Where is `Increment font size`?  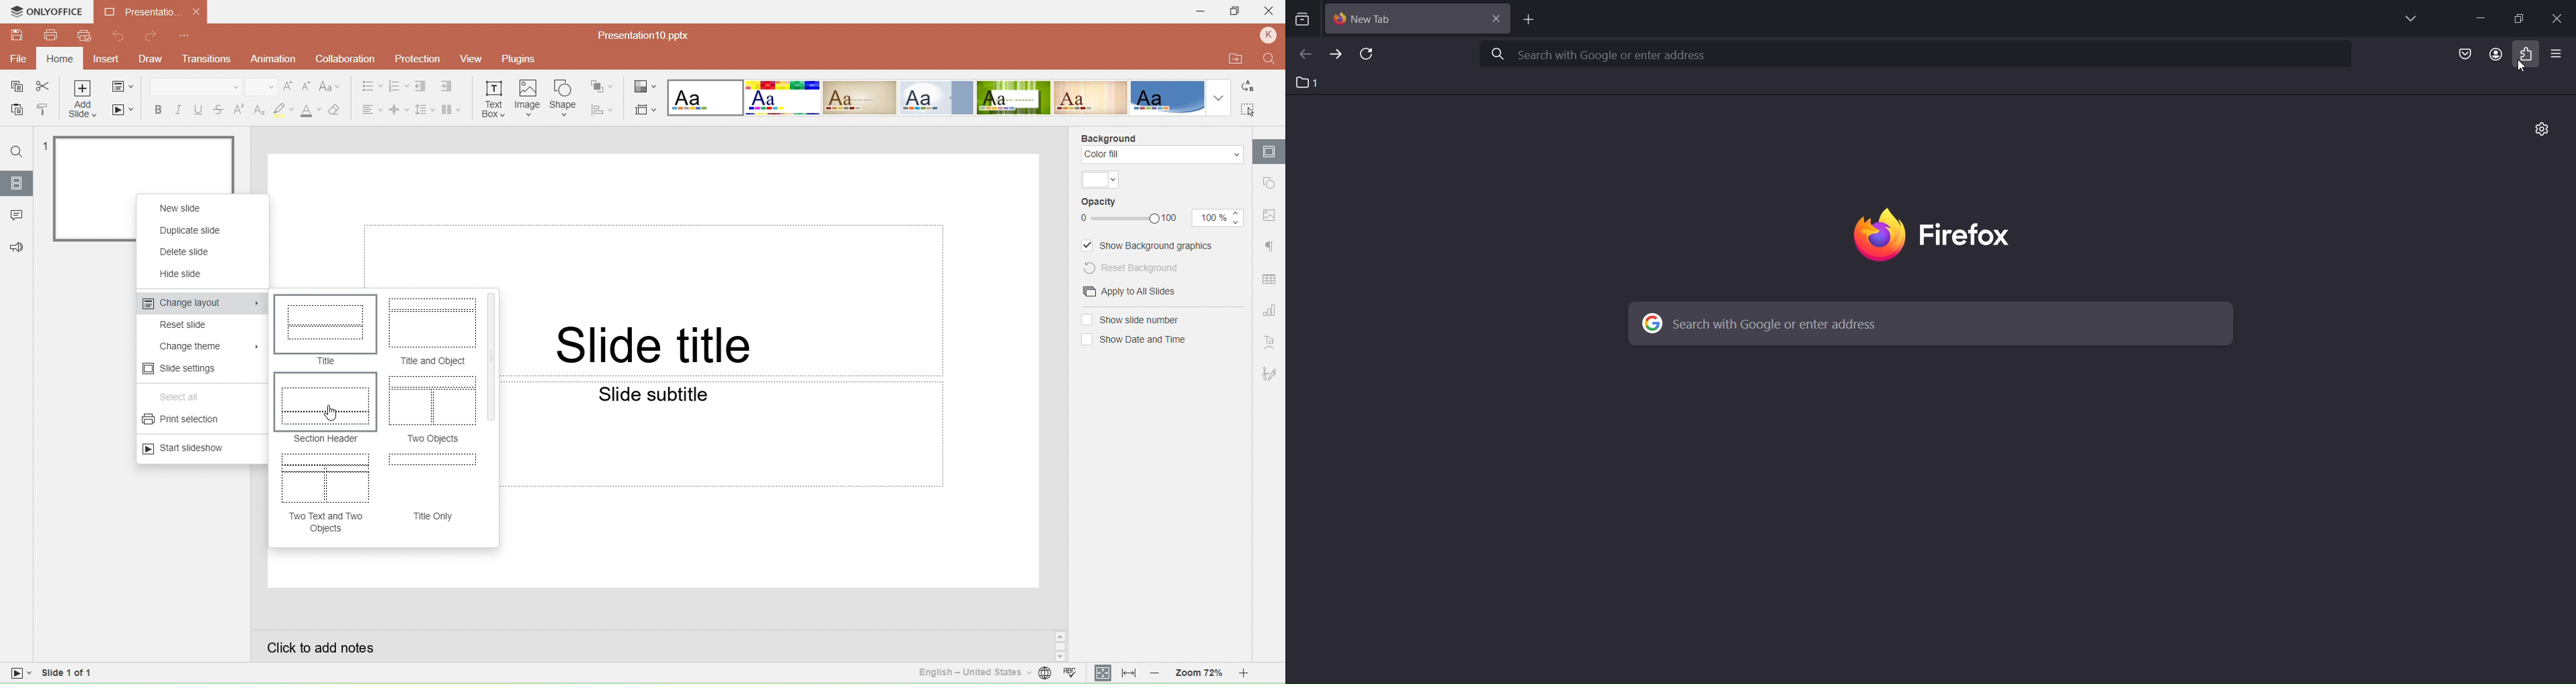
Increment font size is located at coordinates (289, 87).